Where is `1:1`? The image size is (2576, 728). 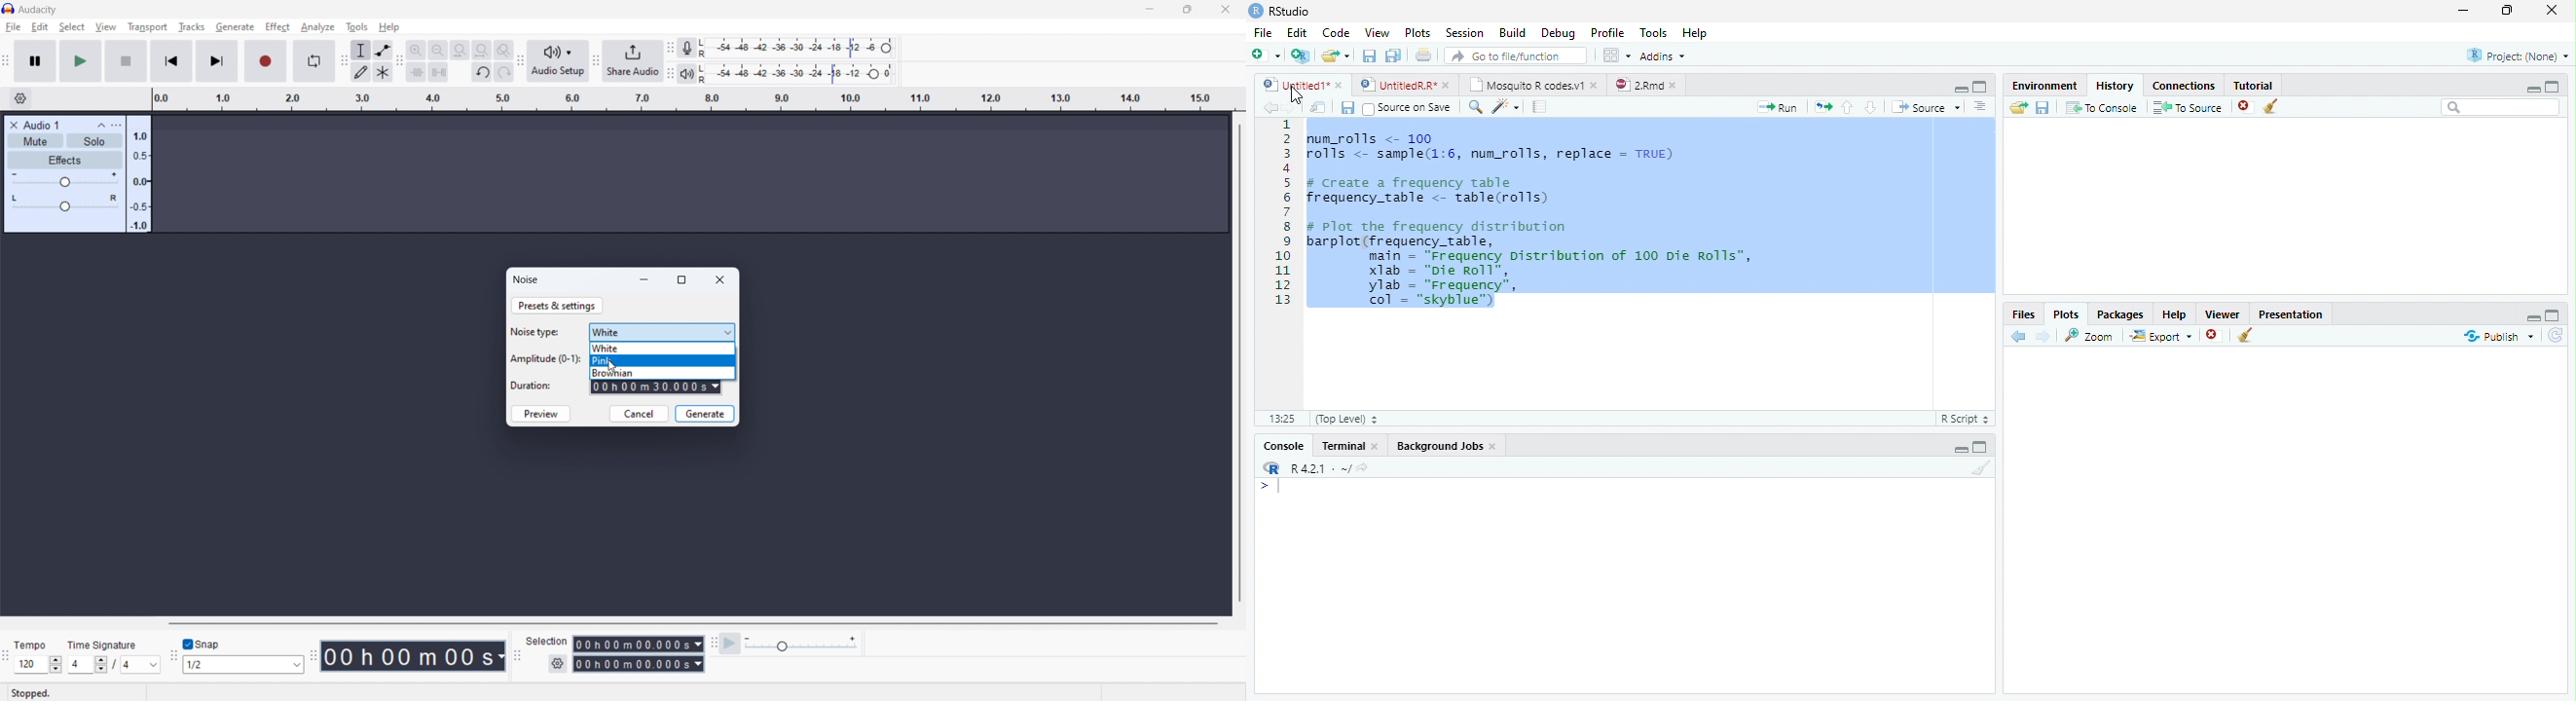
1:1 is located at coordinates (1280, 419).